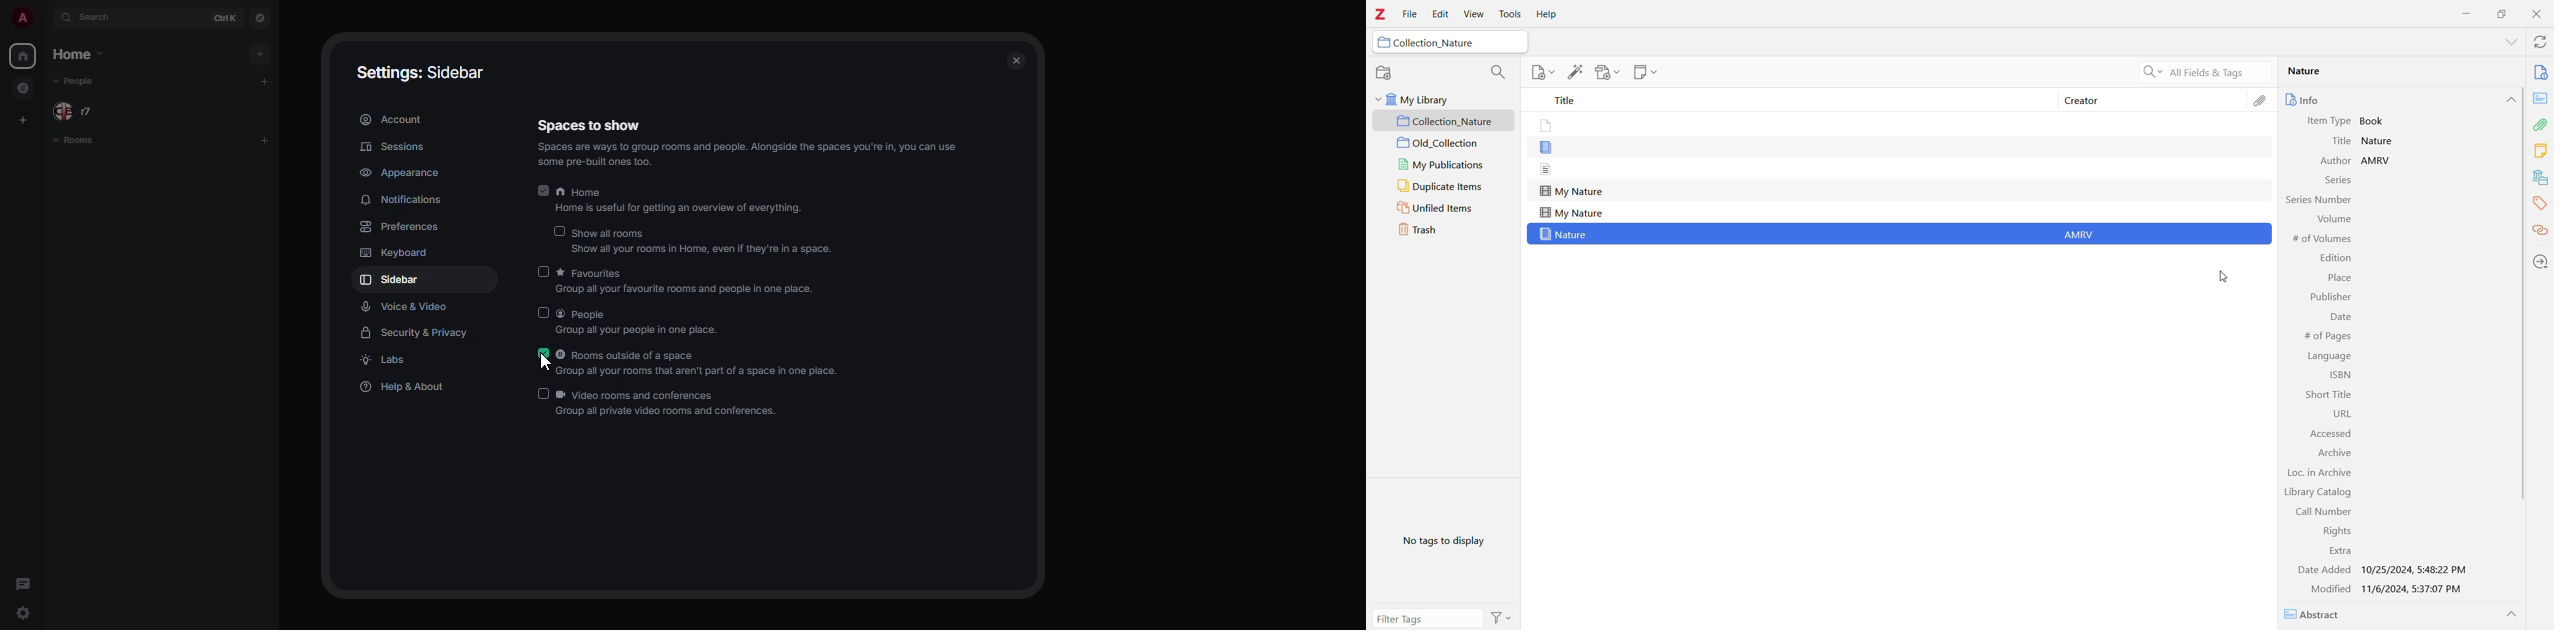  I want to click on Add Note, so click(1542, 72).